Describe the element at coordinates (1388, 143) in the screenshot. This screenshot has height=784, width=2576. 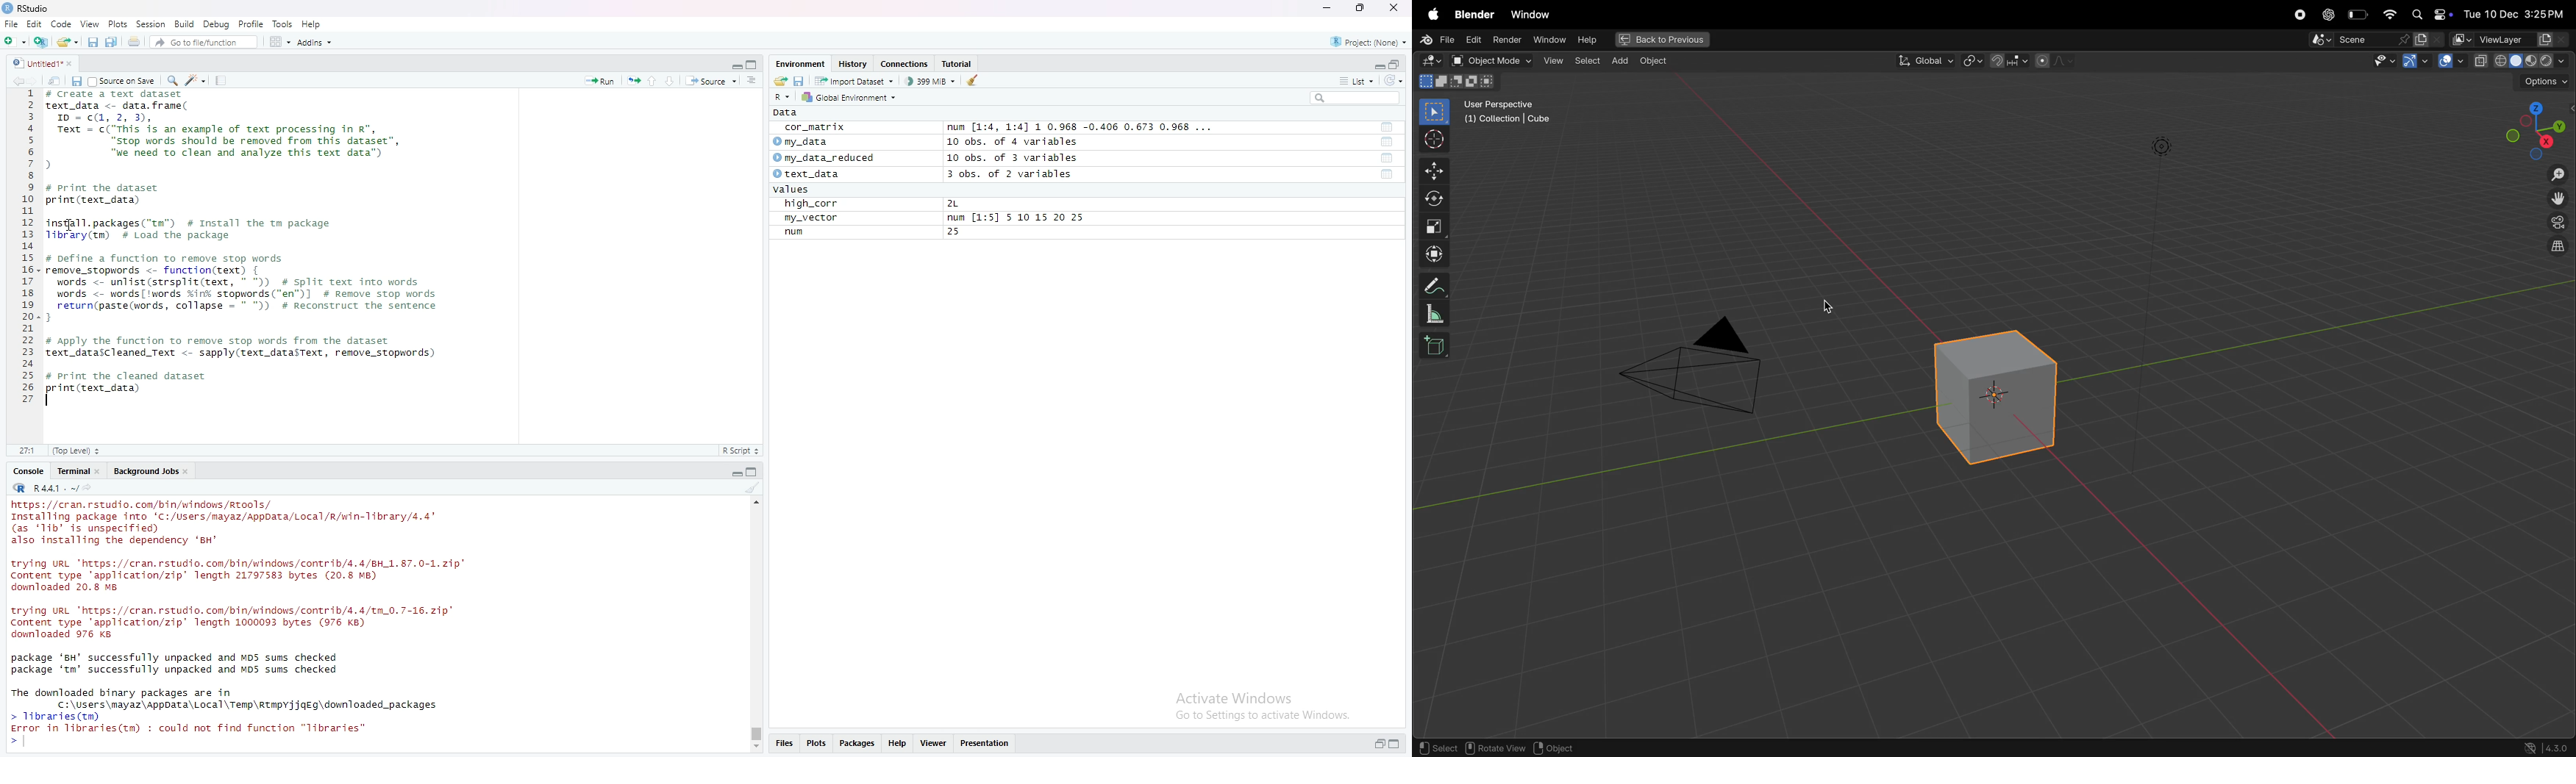
I see `functions` at that location.